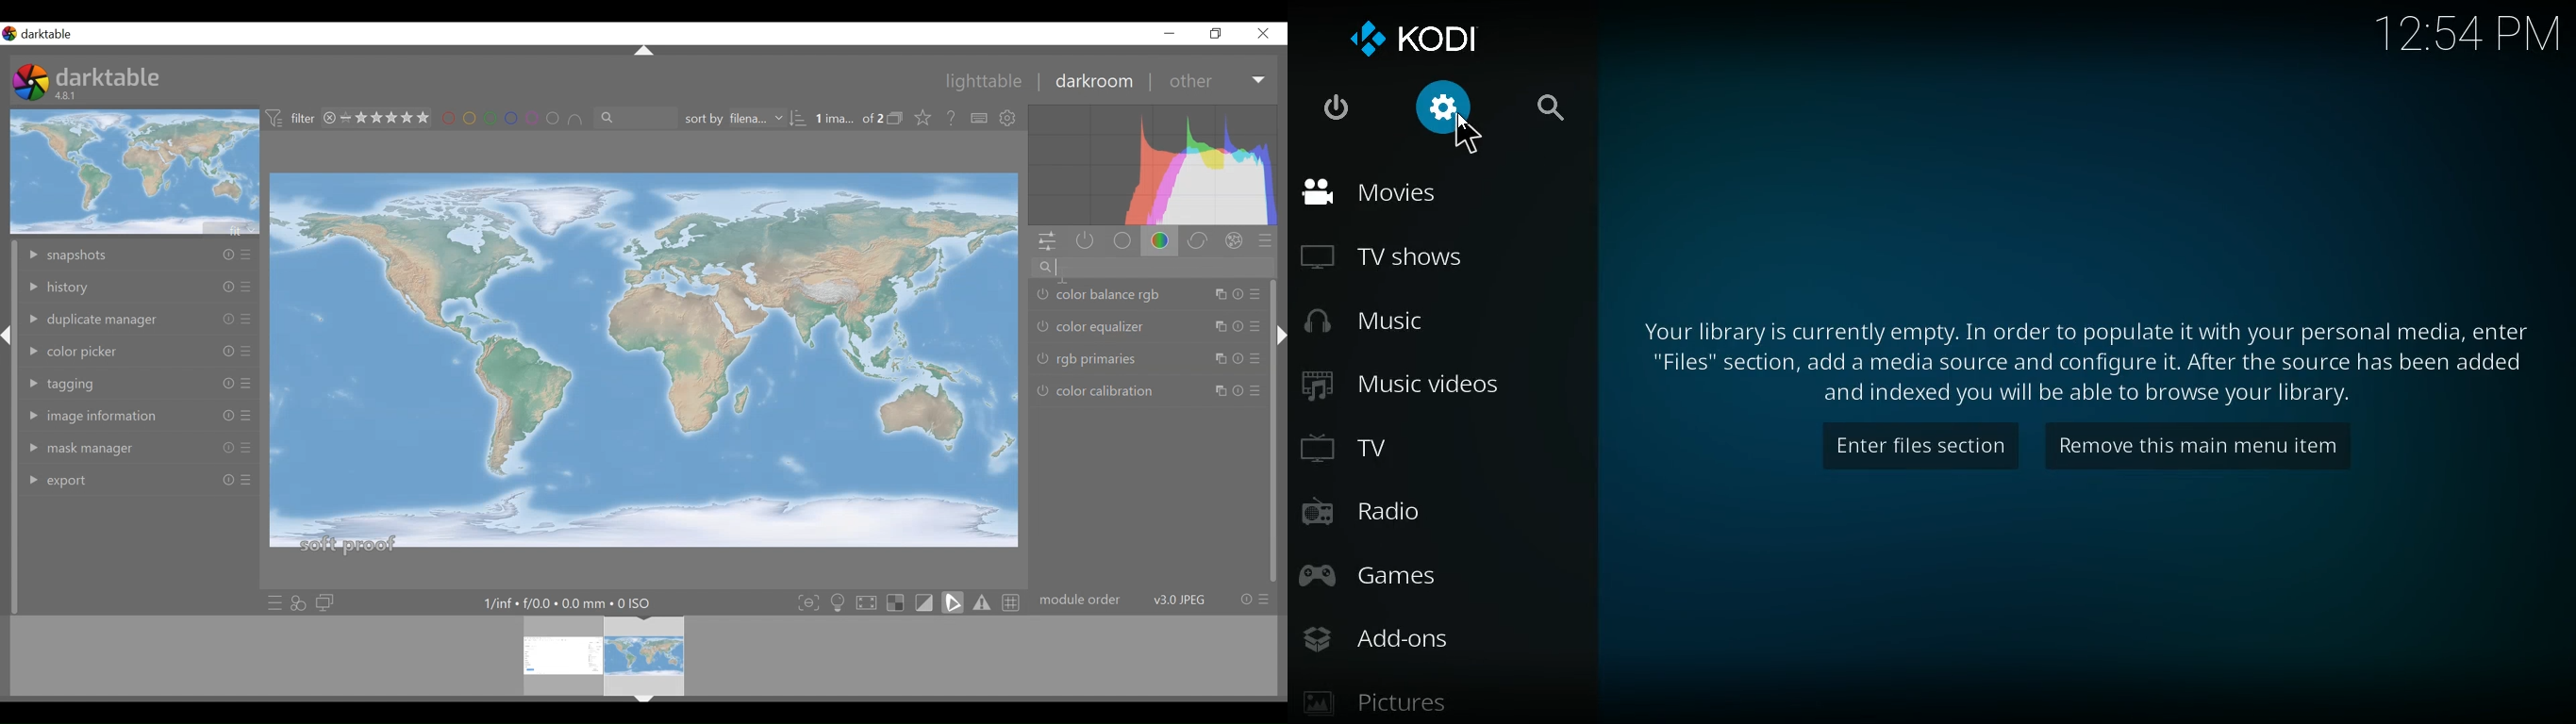 The width and height of the screenshot is (2576, 728). Describe the element at coordinates (245, 485) in the screenshot. I see `` at that location.